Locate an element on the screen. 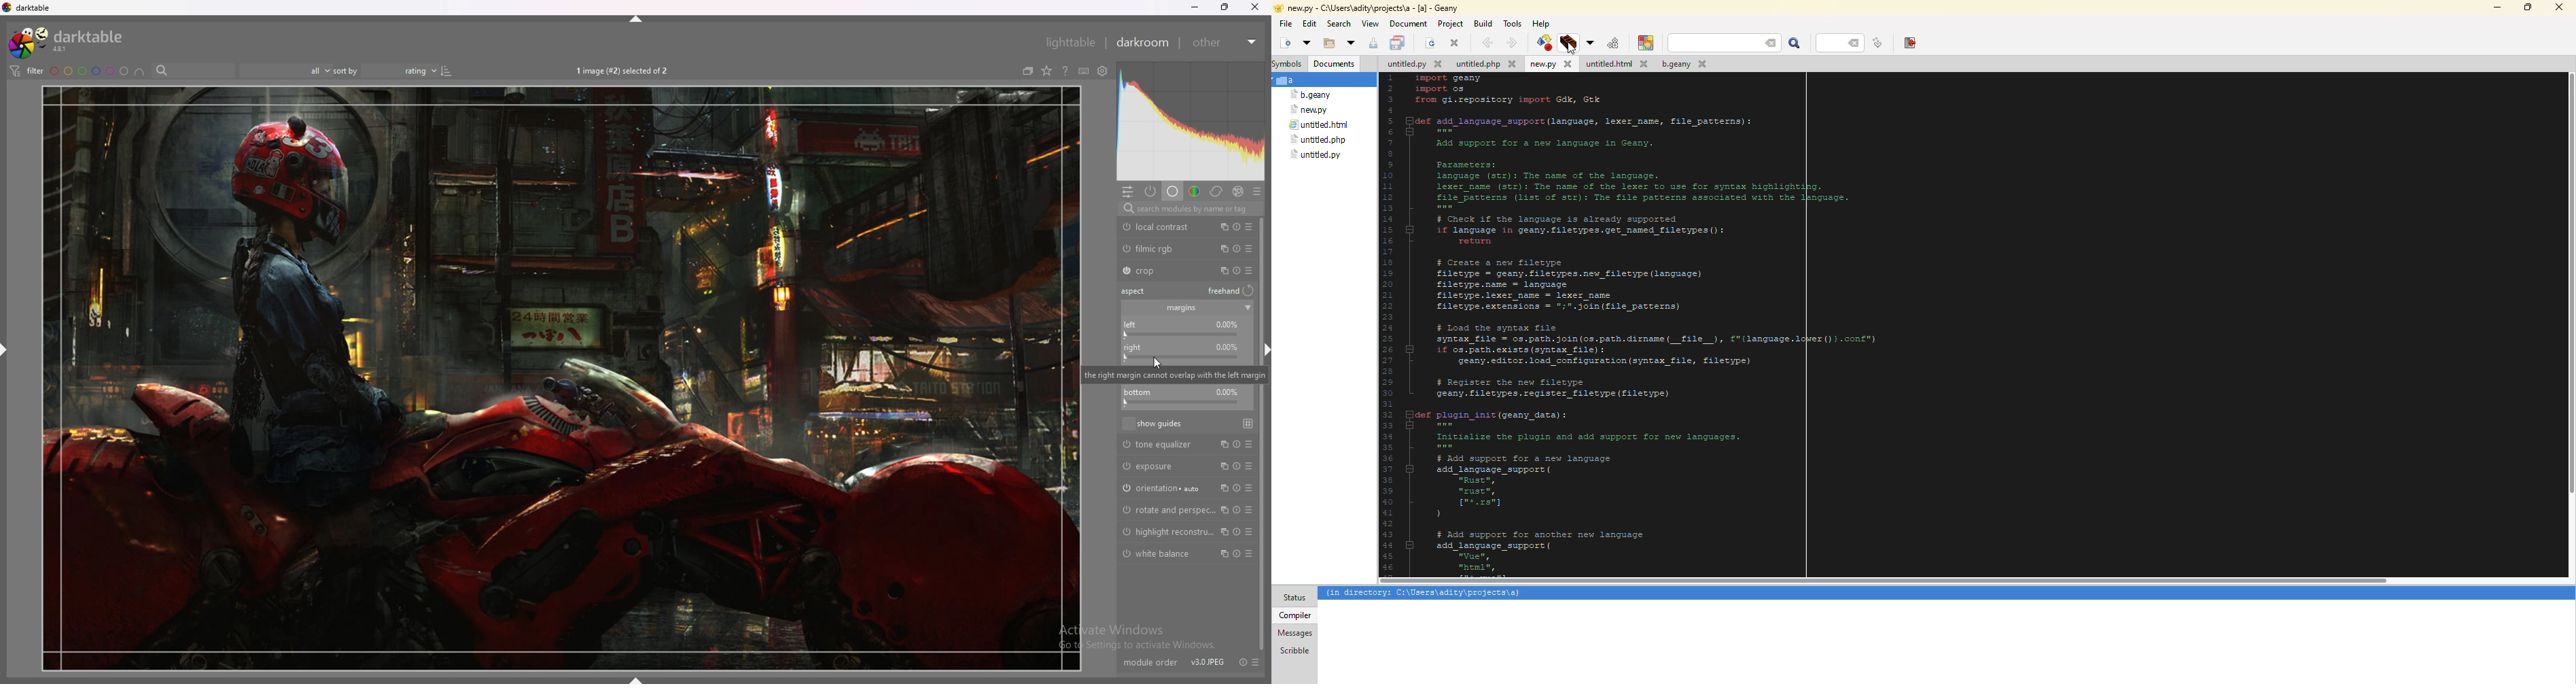  reset is located at coordinates (1238, 227).